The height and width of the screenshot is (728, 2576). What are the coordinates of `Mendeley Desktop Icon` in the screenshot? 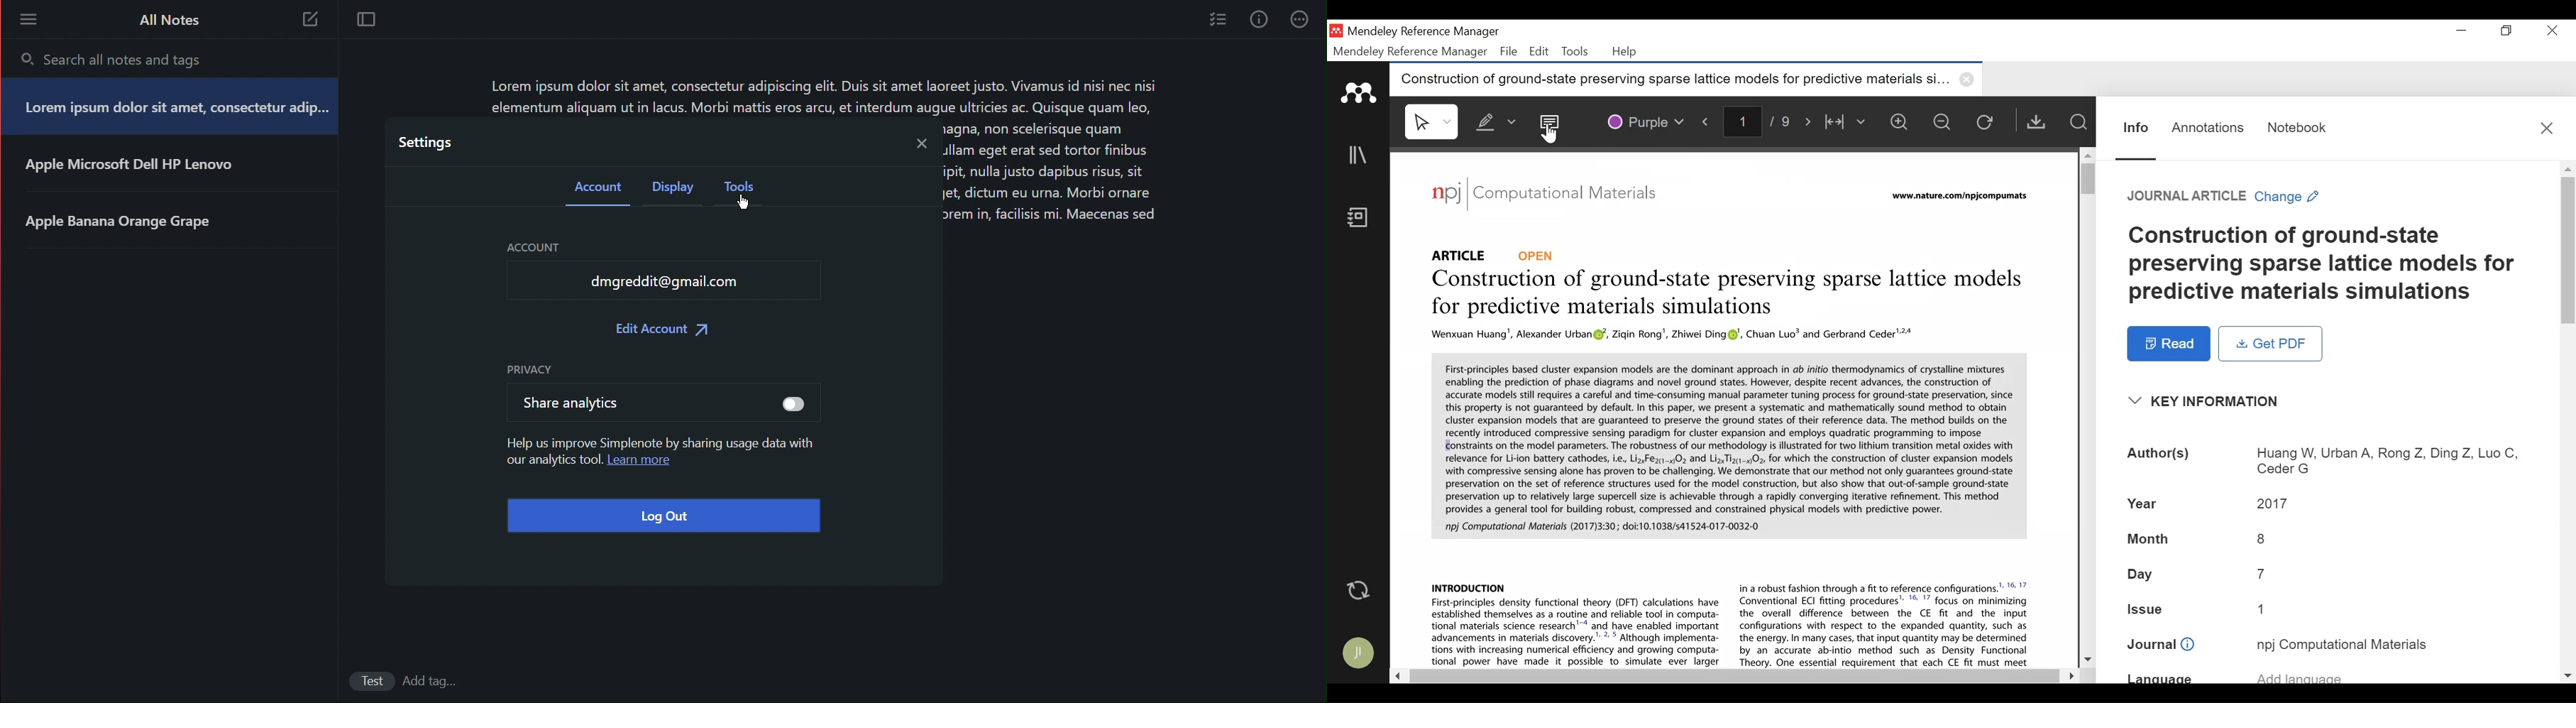 It's located at (1336, 31).